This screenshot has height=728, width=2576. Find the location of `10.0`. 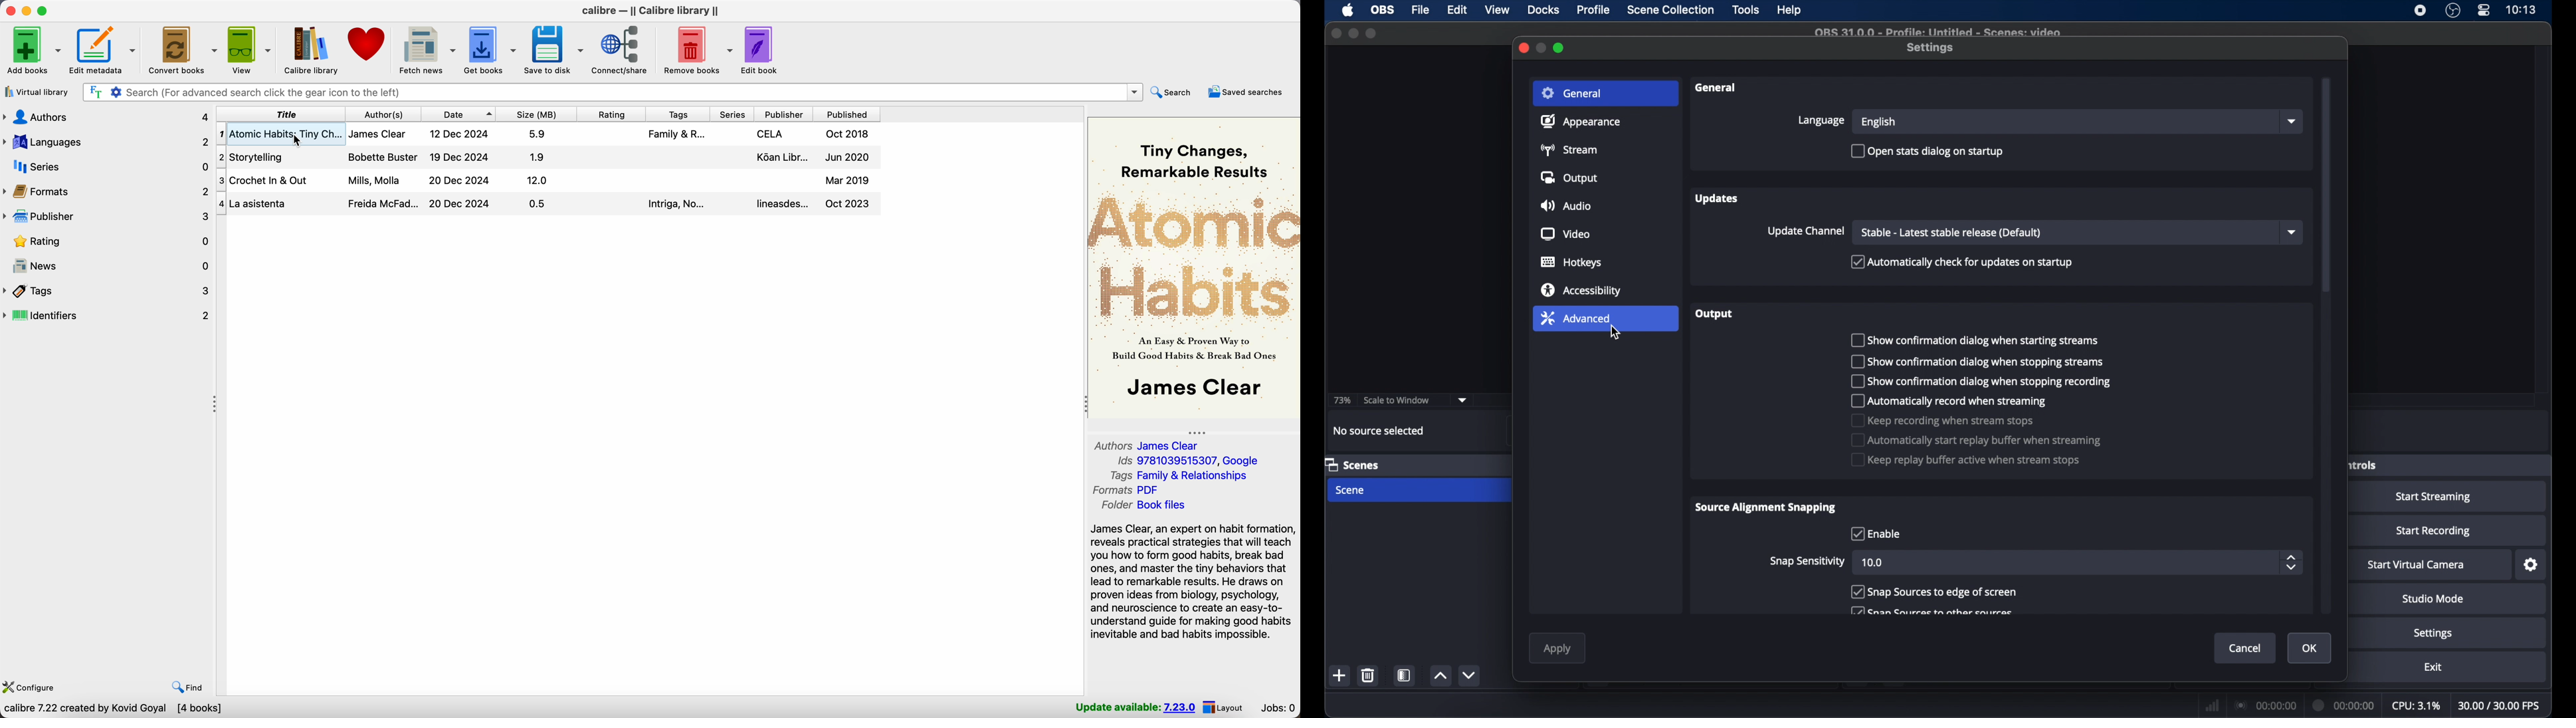

10.0 is located at coordinates (1874, 564).